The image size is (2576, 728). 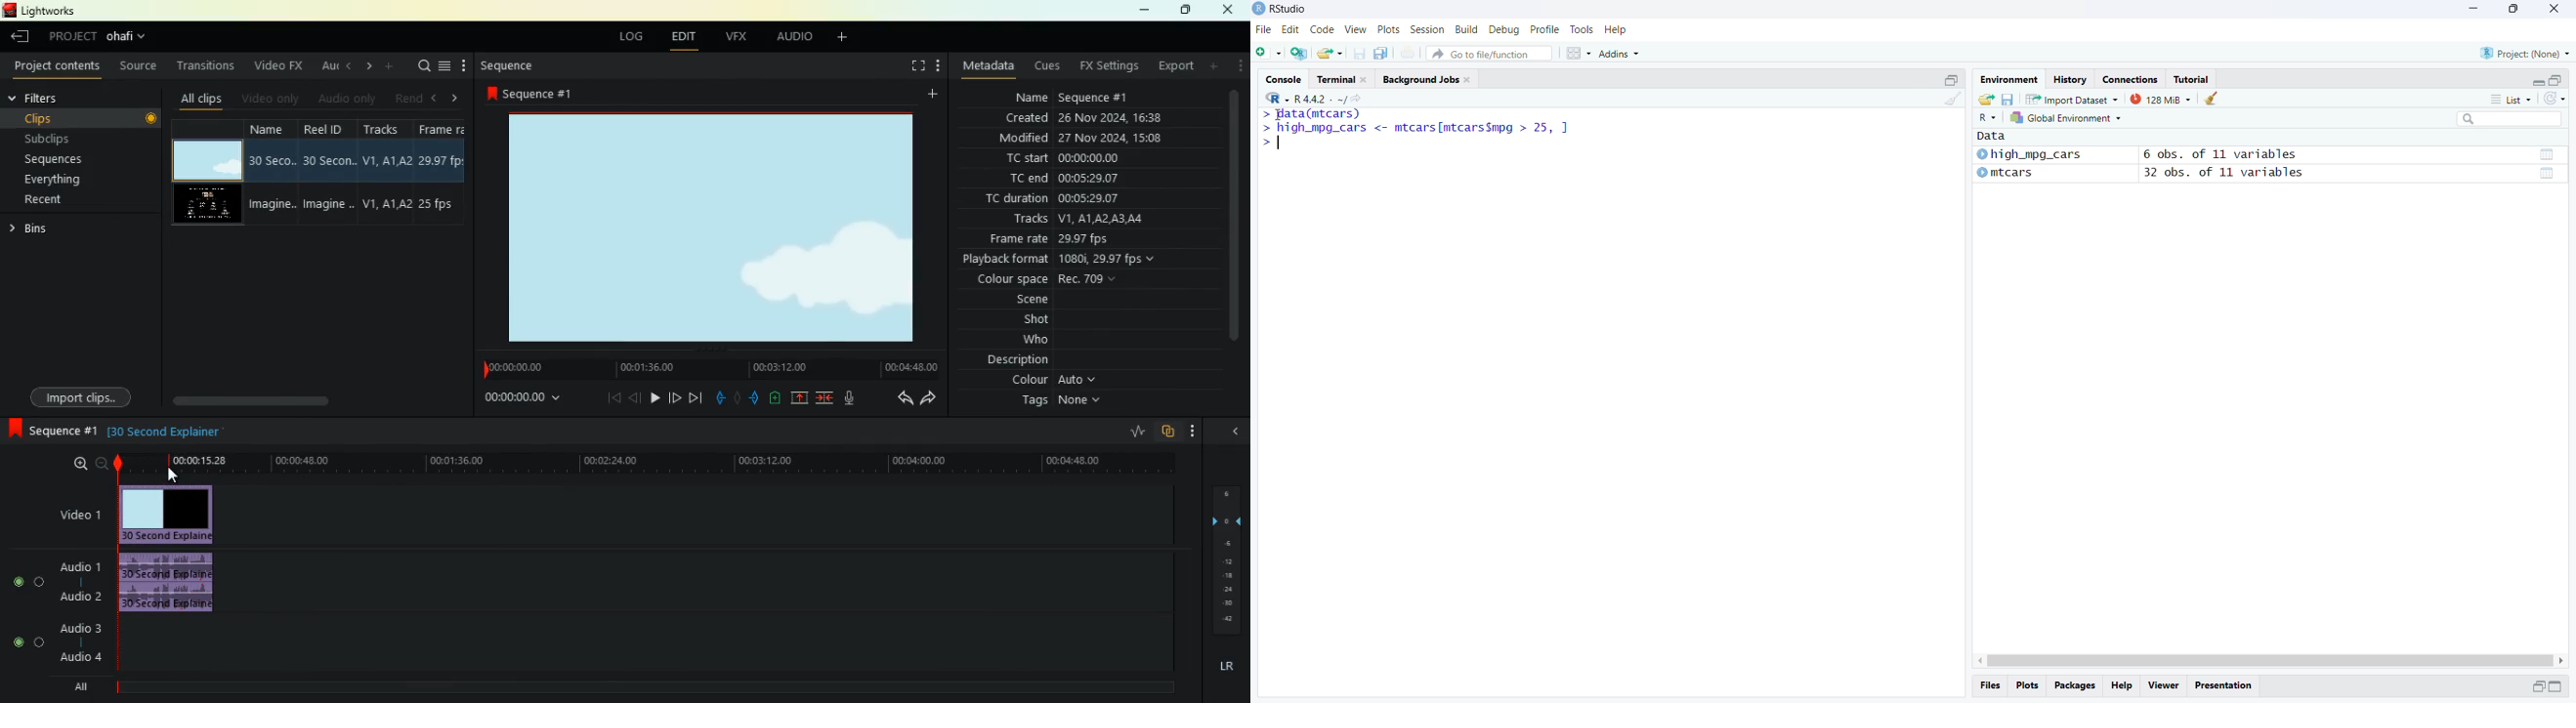 What do you see at coordinates (1952, 98) in the screenshot?
I see `clear console` at bounding box center [1952, 98].